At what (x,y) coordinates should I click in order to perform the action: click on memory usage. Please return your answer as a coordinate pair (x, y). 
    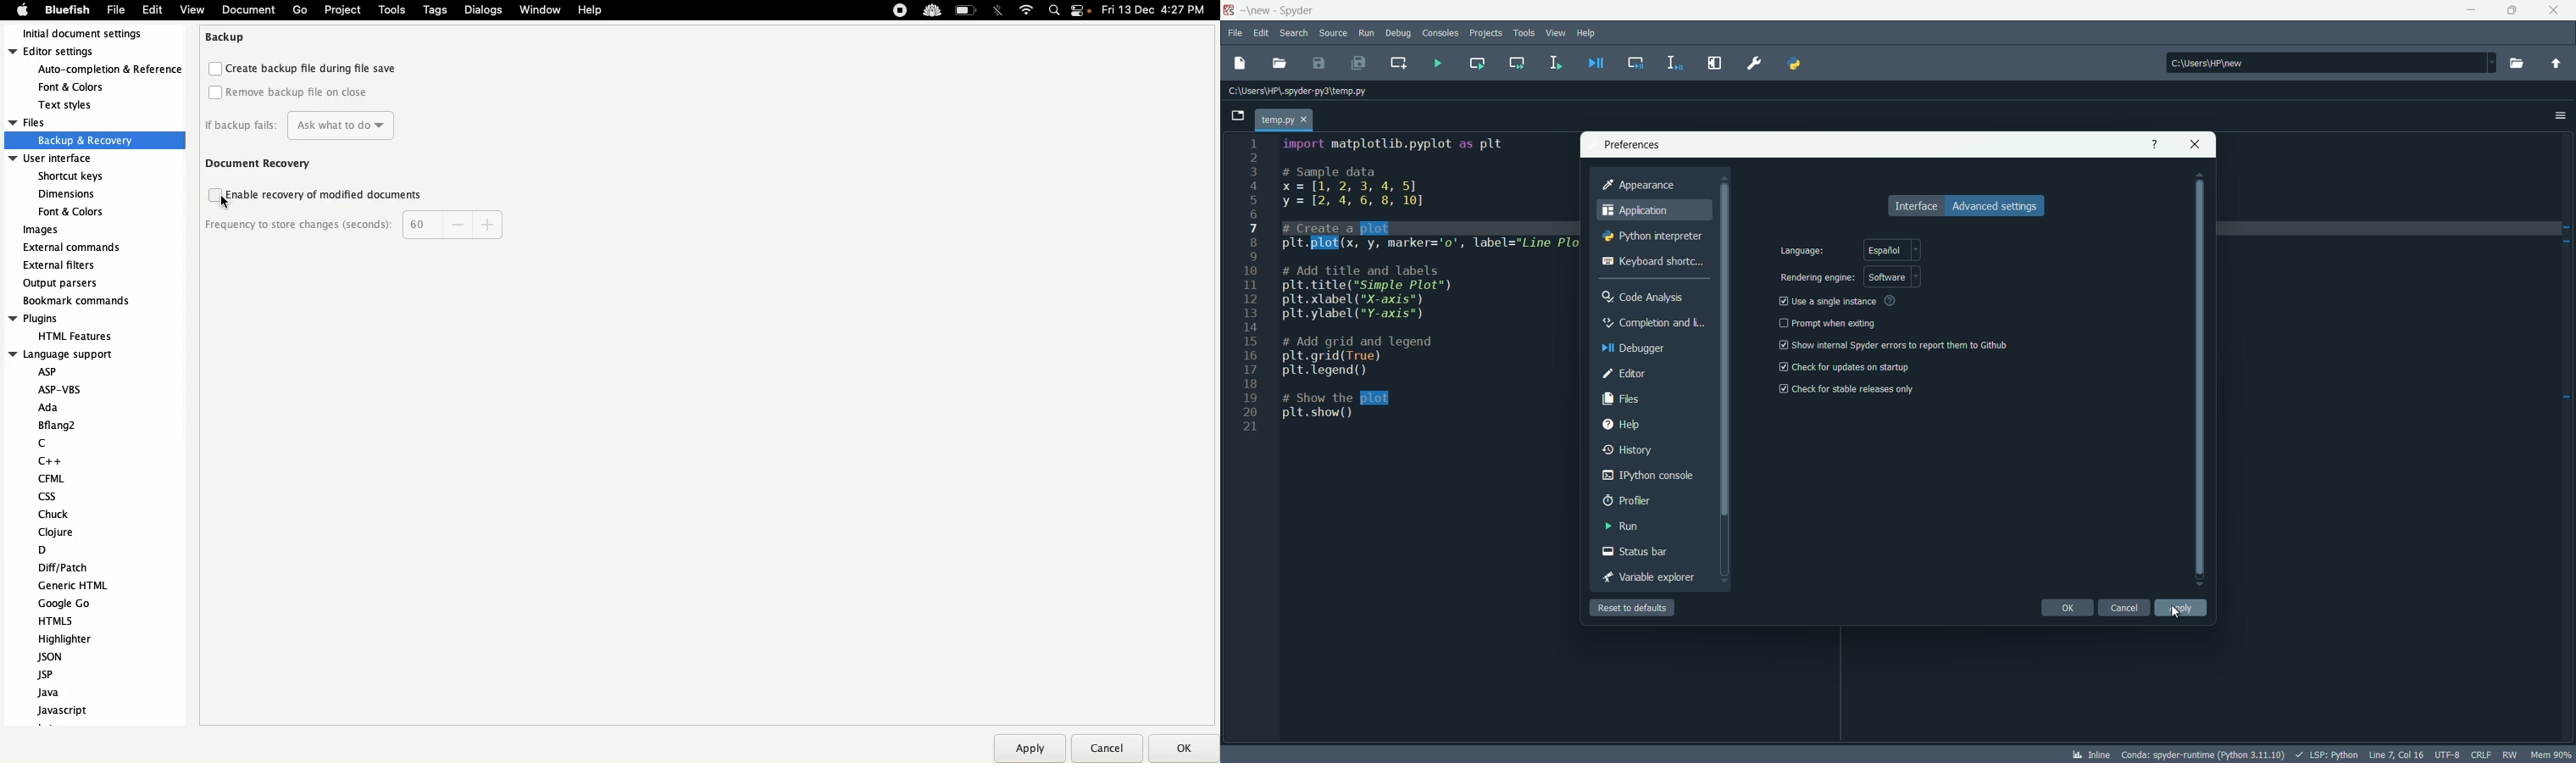
    Looking at the image, I should click on (2551, 754).